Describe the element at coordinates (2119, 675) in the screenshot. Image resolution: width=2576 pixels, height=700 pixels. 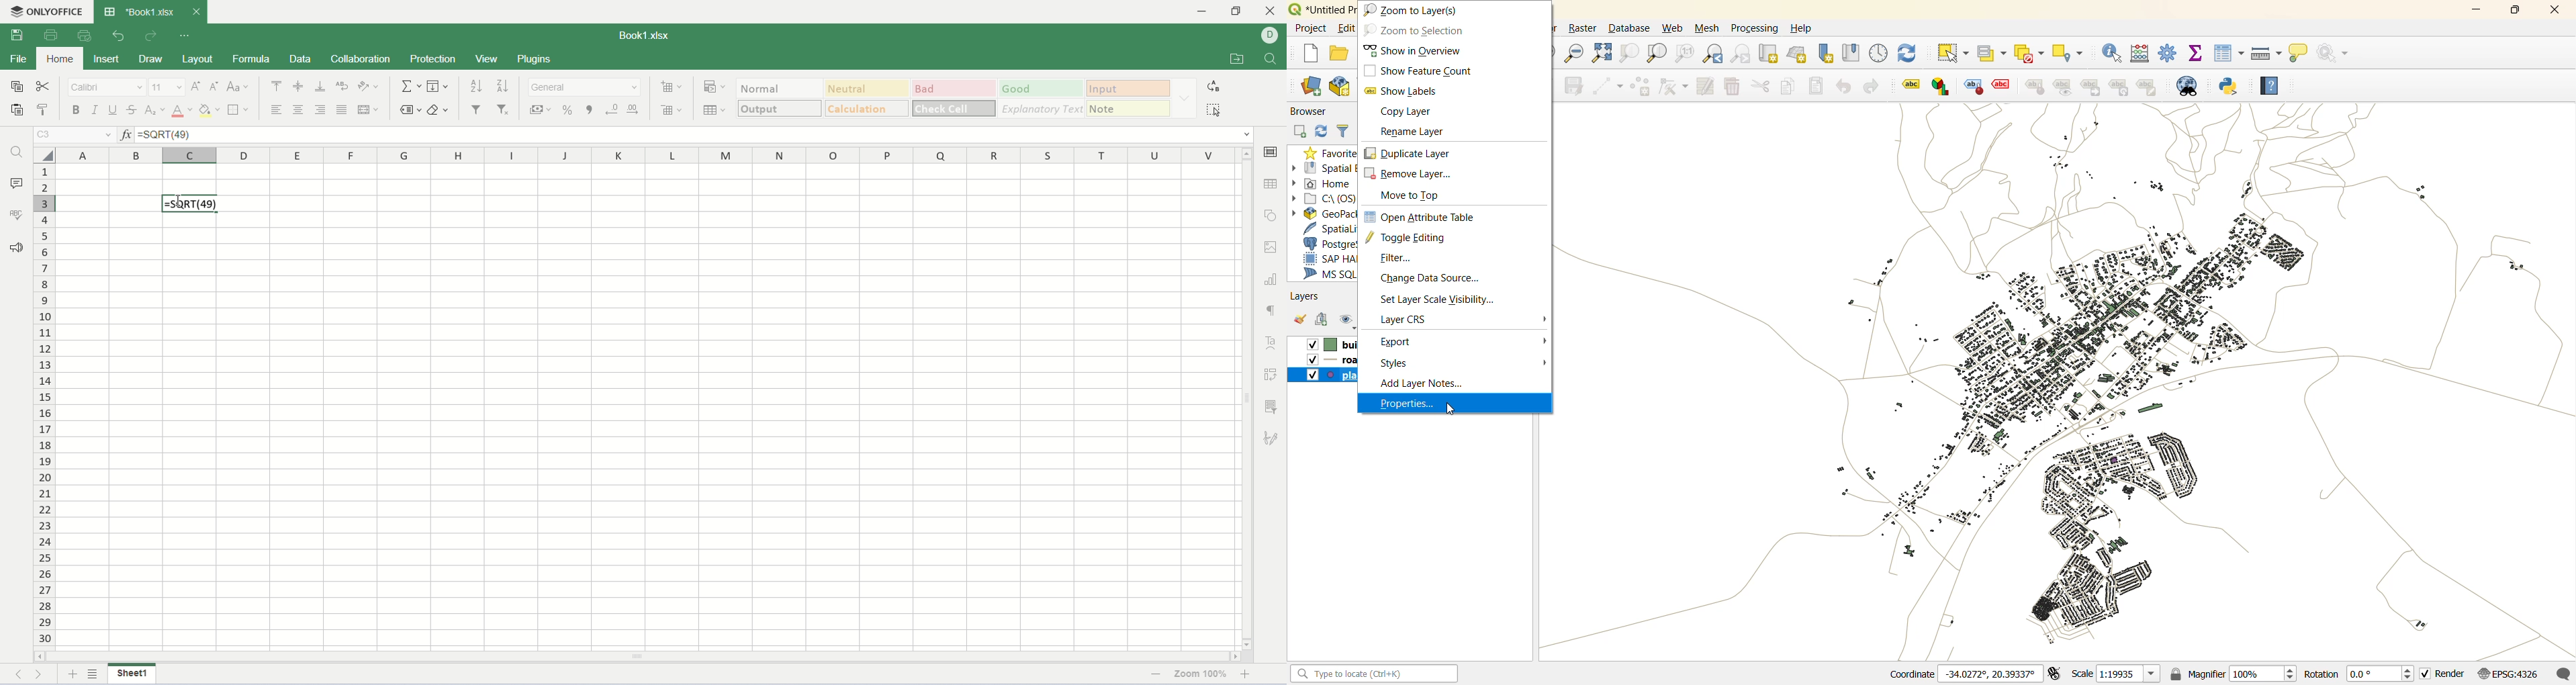
I see `scale` at that location.